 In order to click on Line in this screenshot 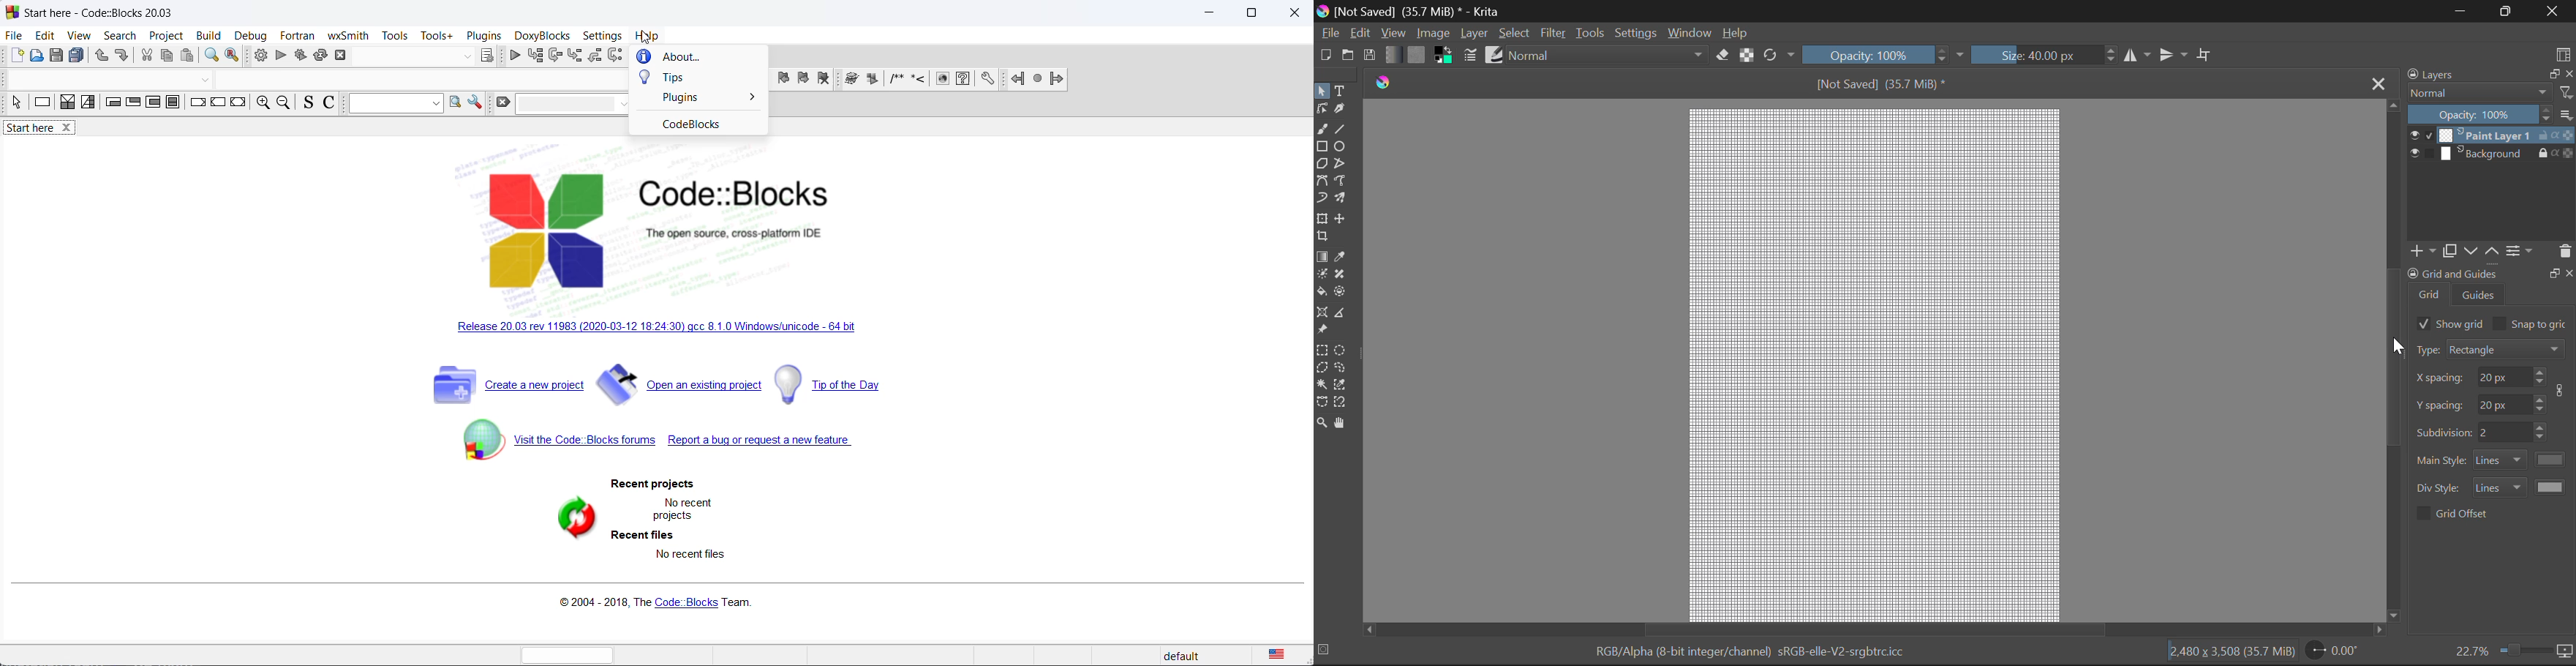, I will do `click(1341, 130)`.